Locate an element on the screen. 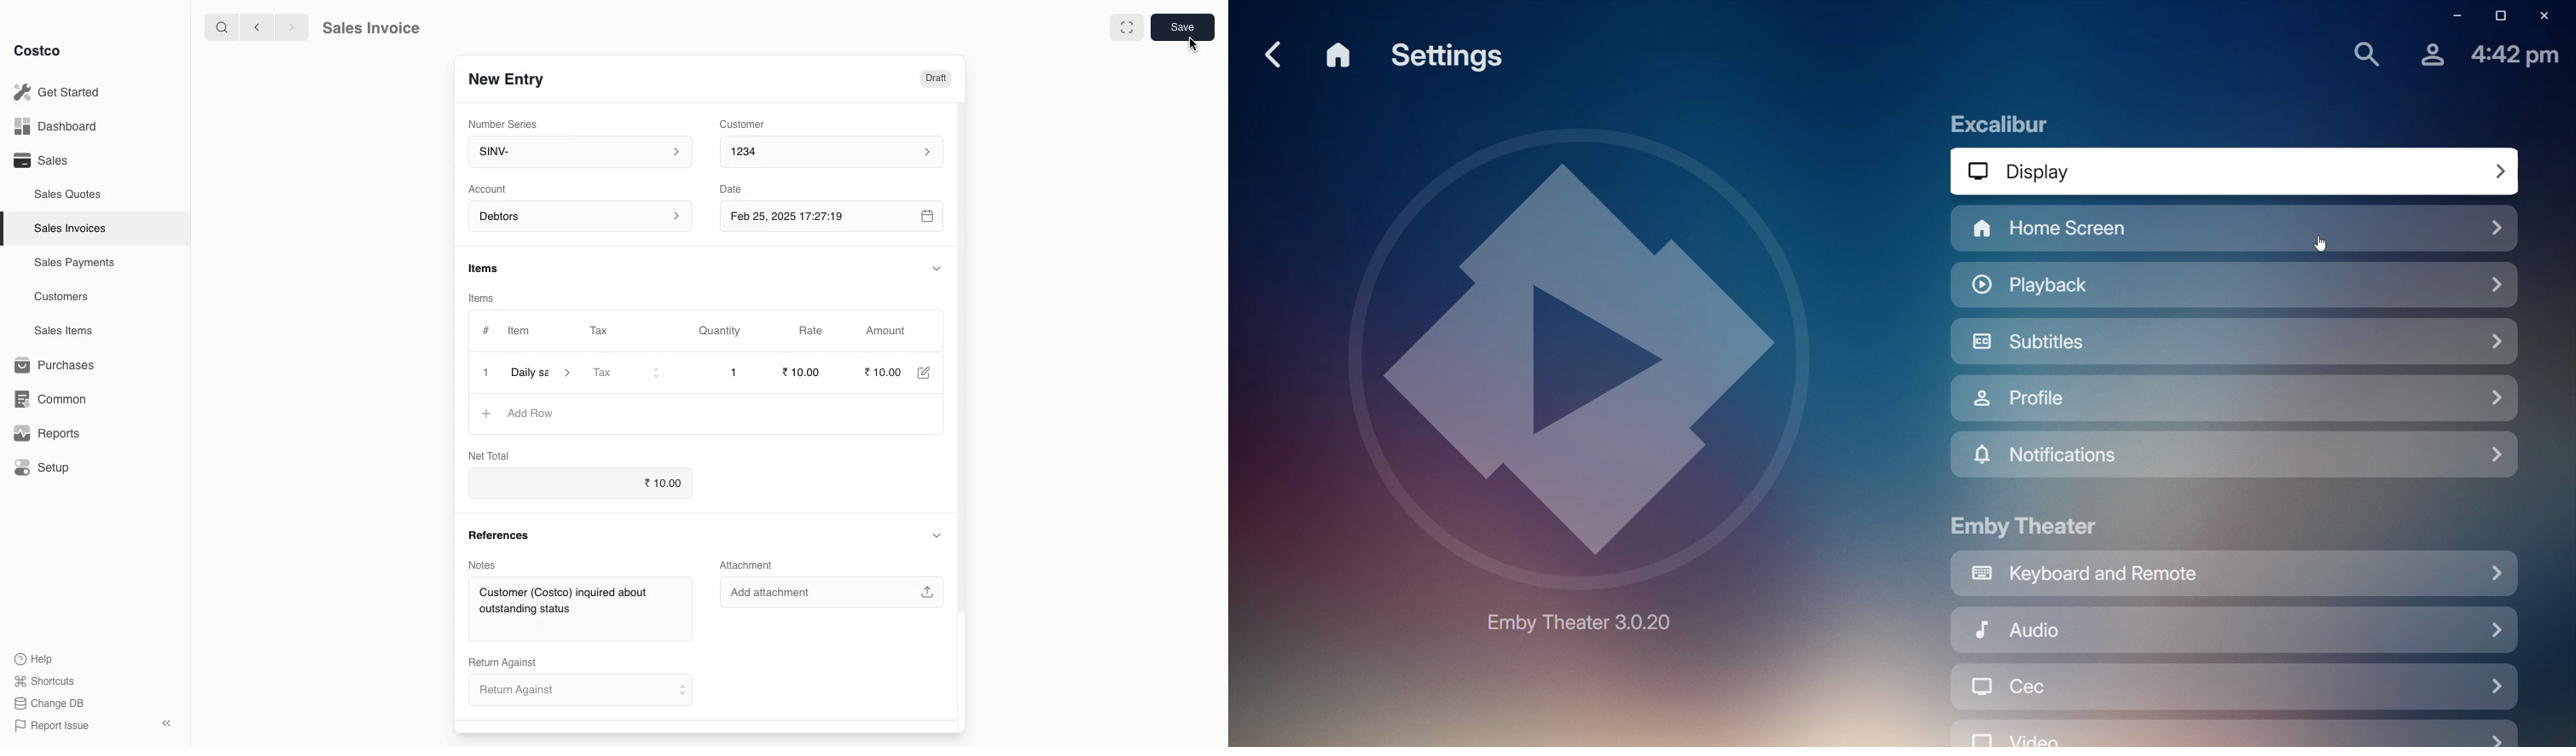  Number Series is located at coordinates (503, 124).